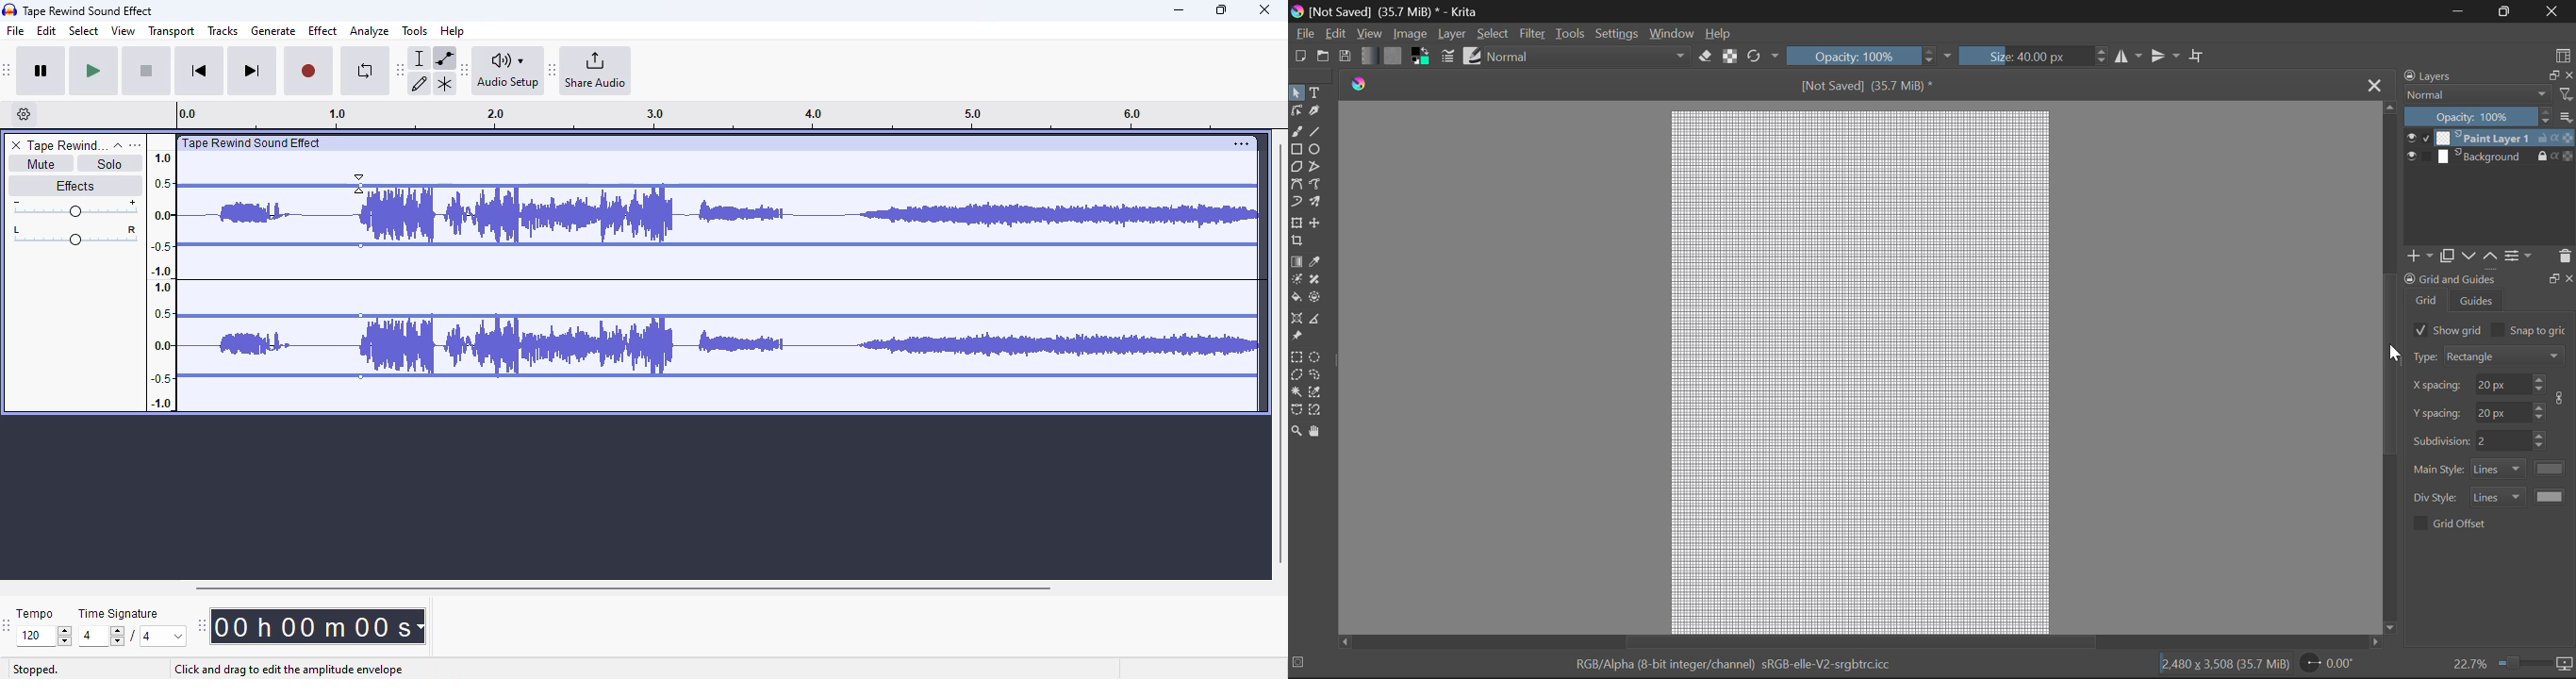  What do you see at coordinates (622, 588) in the screenshot?
I see `horizontal scroll bar` at bounding box center [622, 588].